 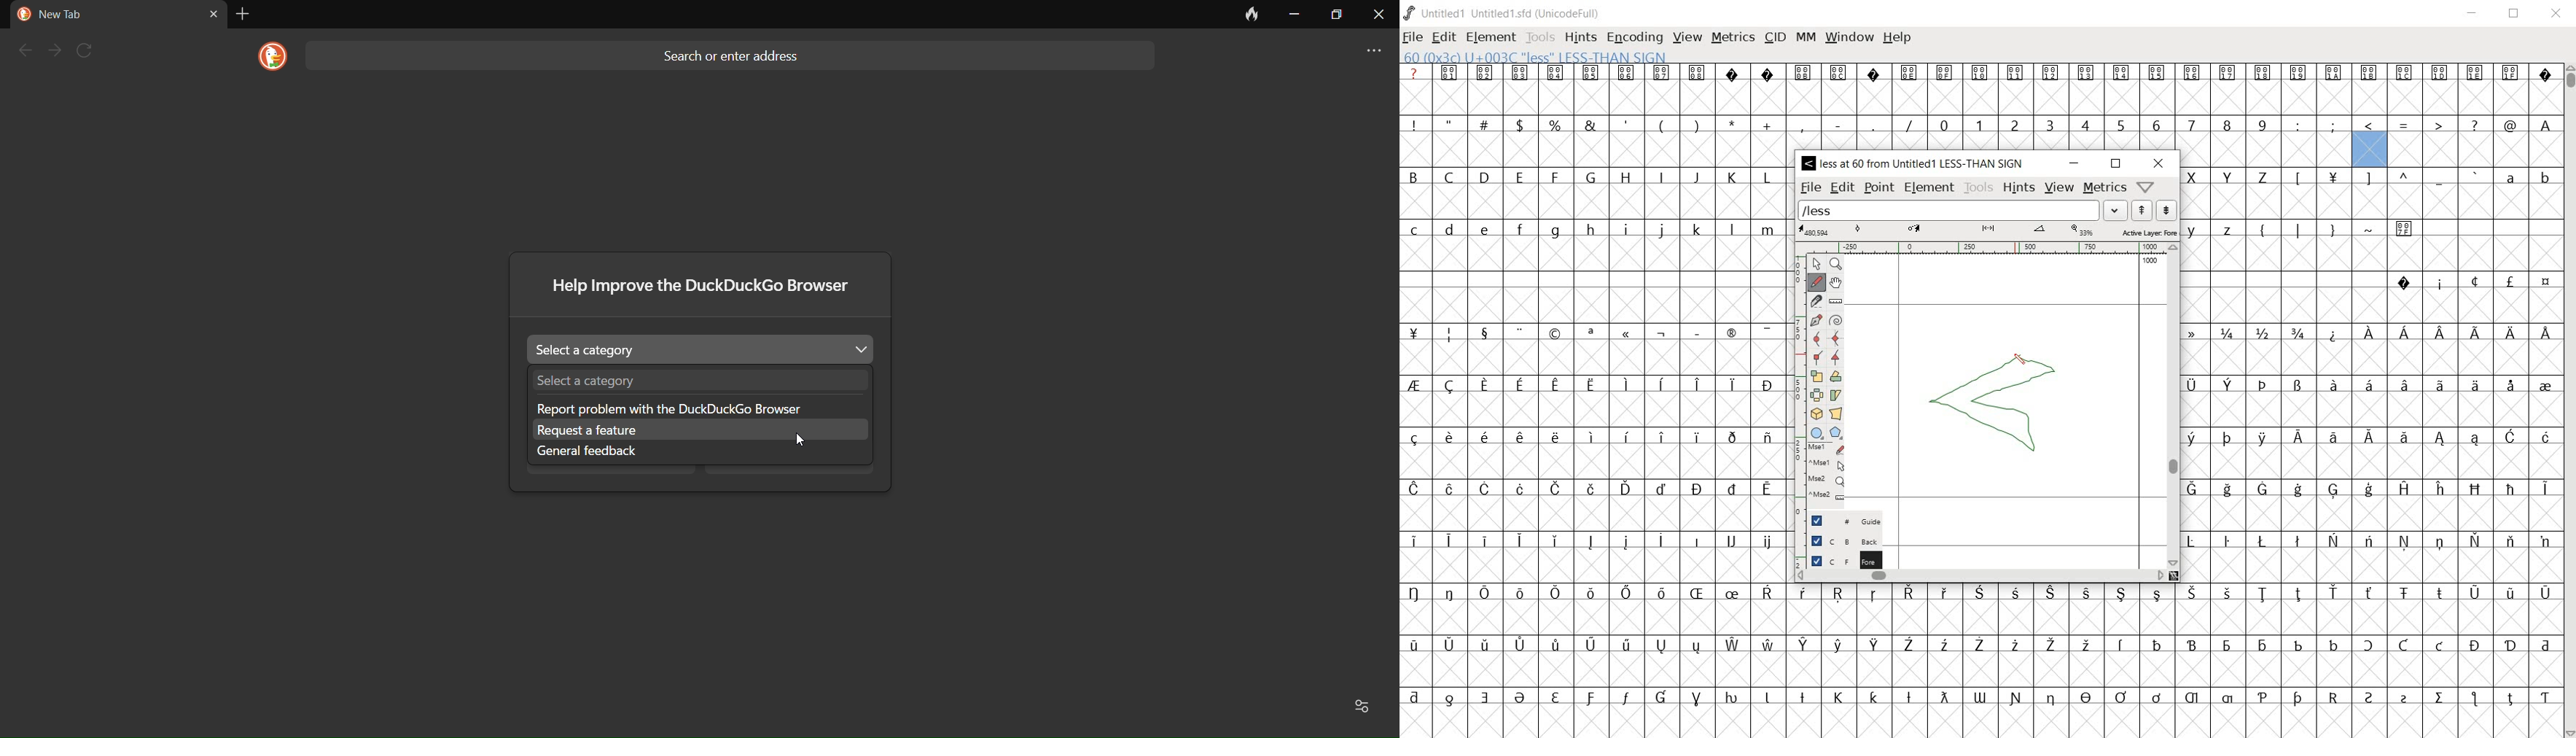 What do you see at coordinates (1978, 97) in the screenshot?
I see `empty cells` at bounding box center [1978, 97].